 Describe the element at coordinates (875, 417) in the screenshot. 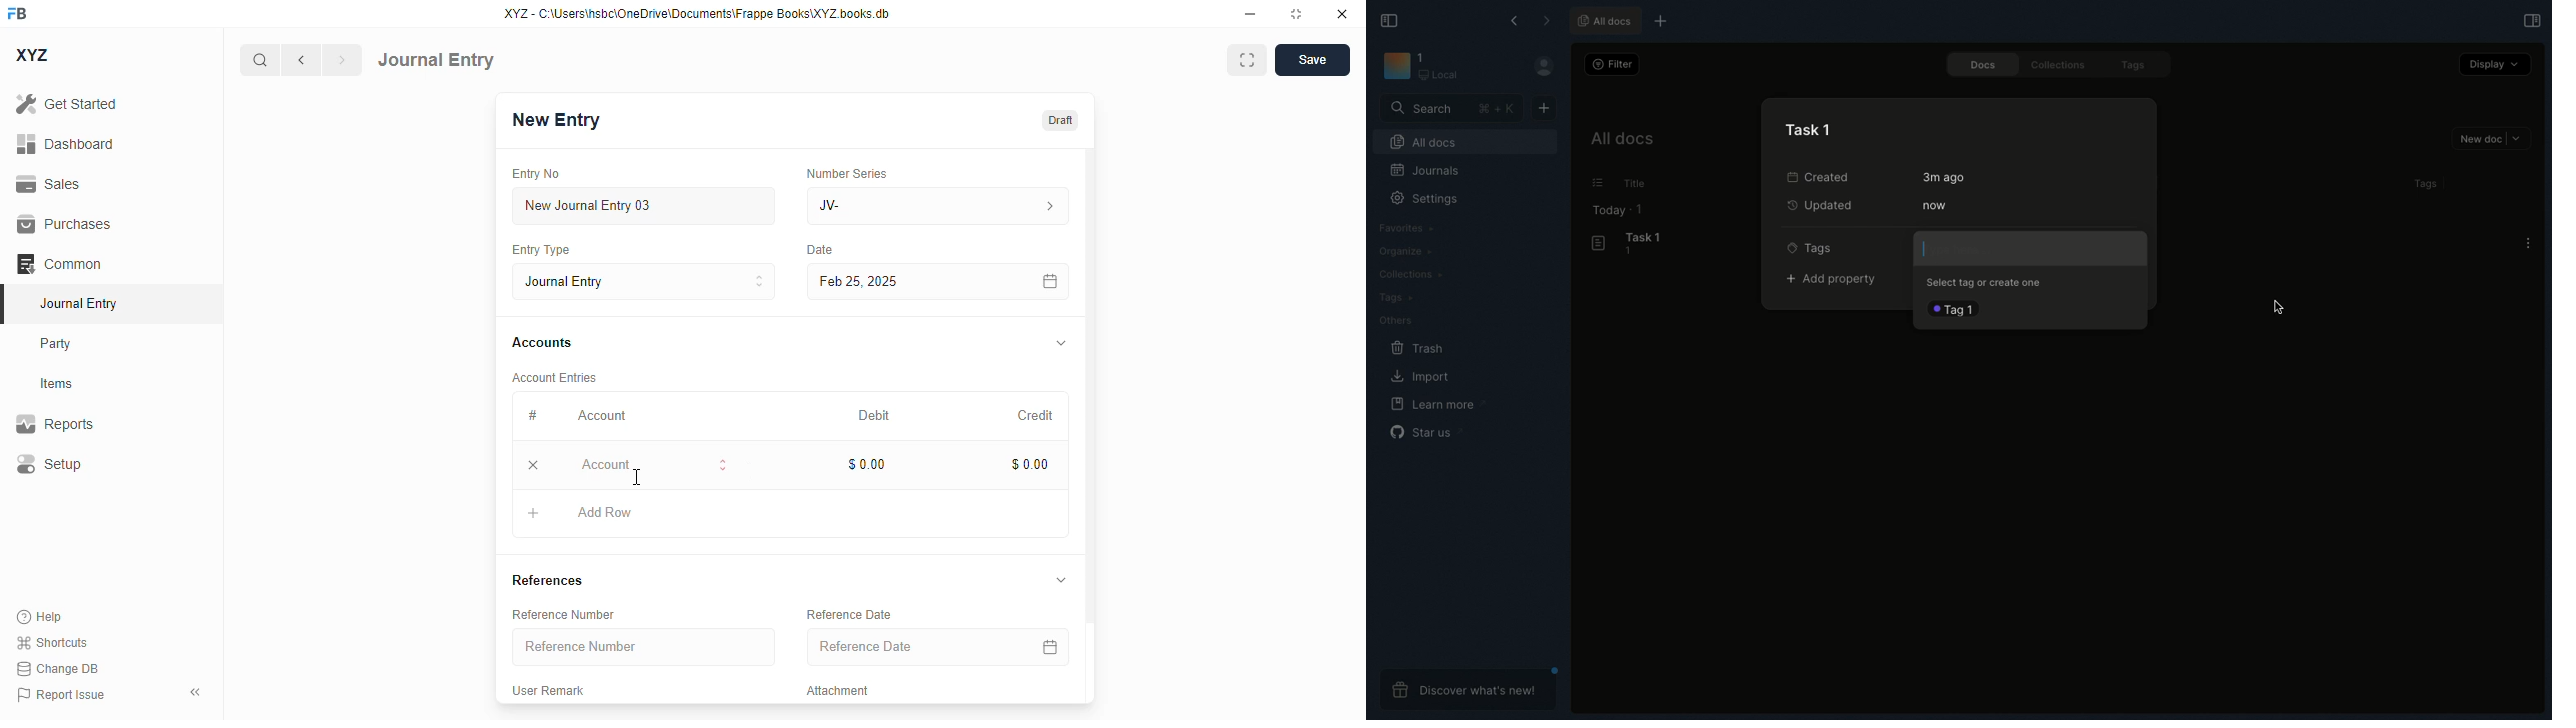

I see `debit` at that location.